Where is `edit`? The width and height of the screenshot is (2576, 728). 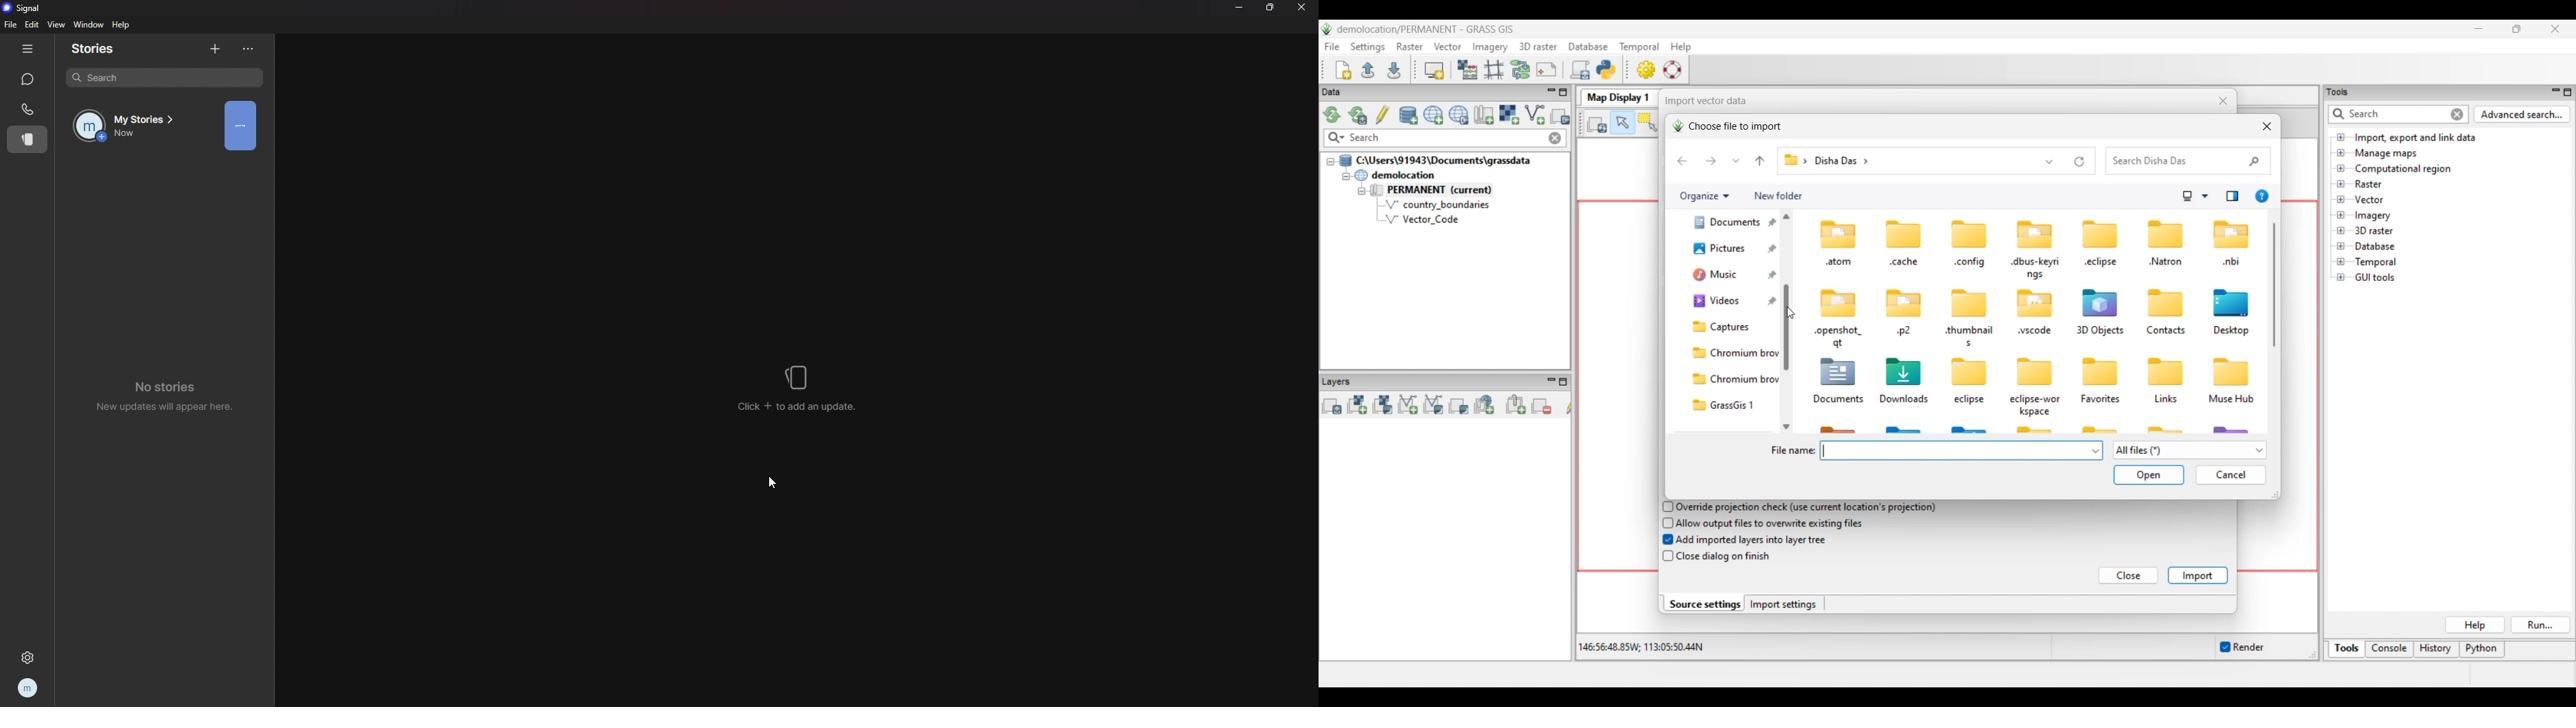
edit is located at coordinates (32, 25).